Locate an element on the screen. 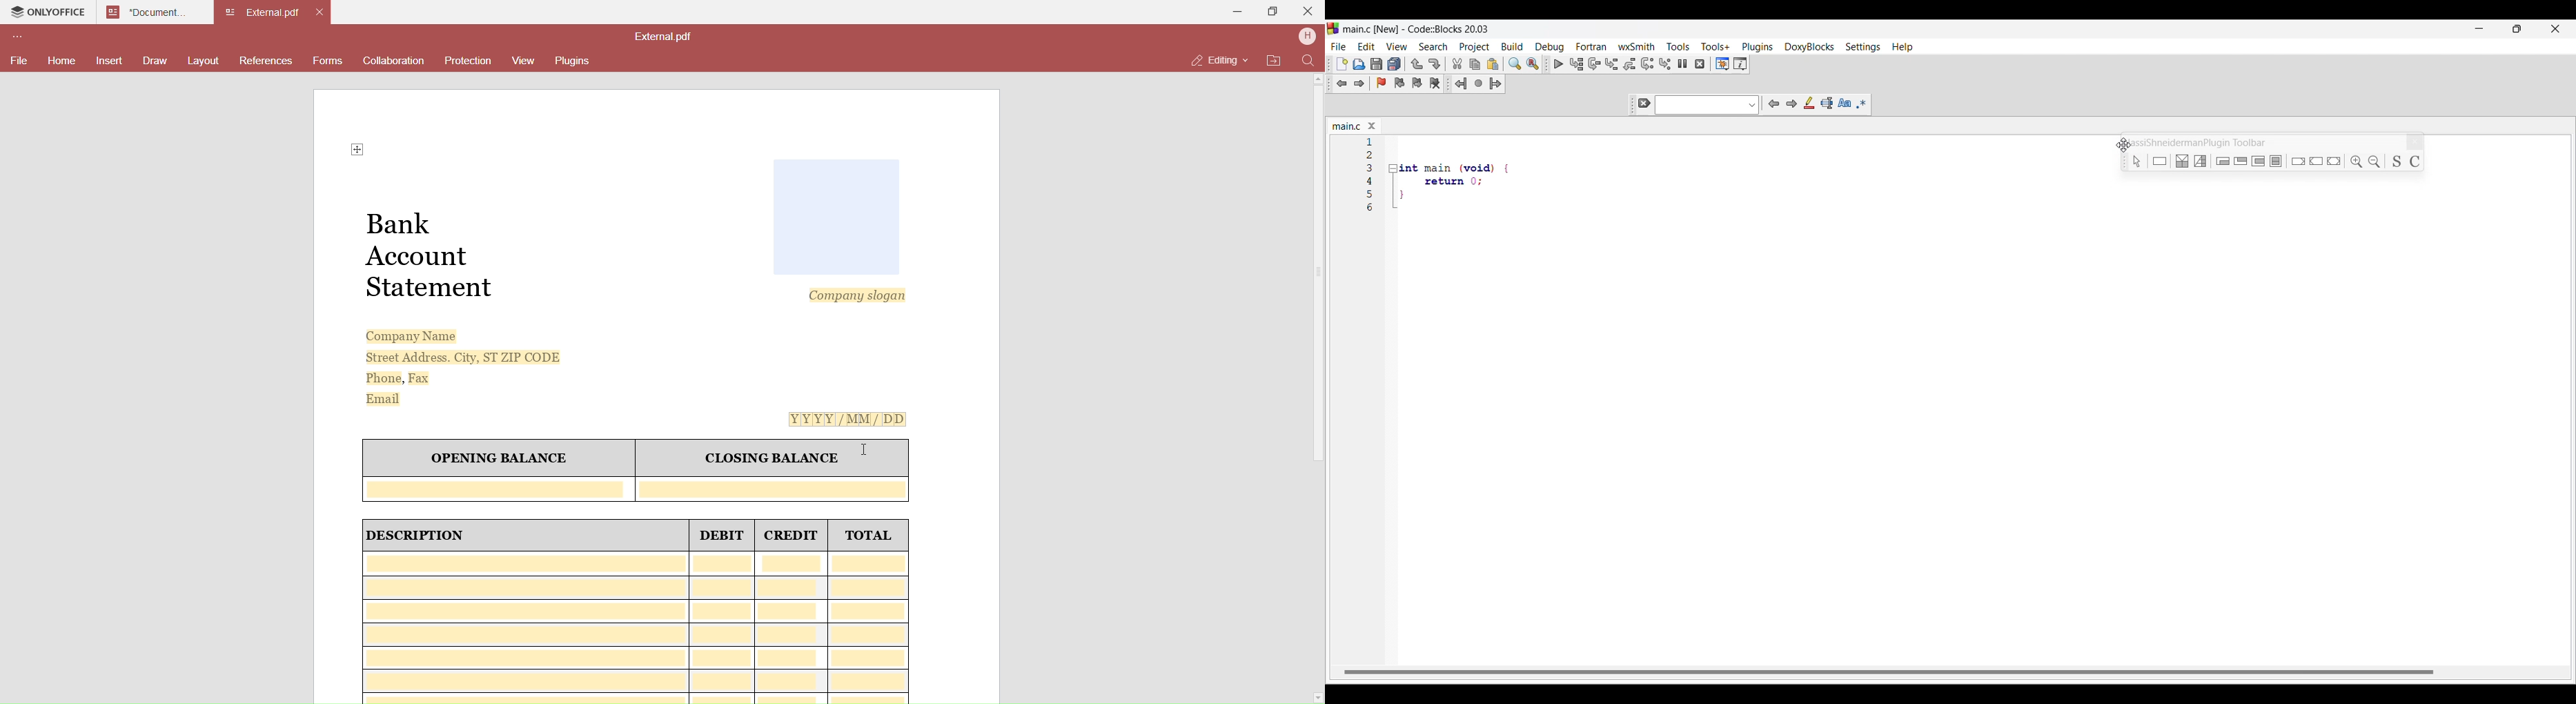 This screenshot has height=728, width=2576. Forms is located at coordinates (328, 62).